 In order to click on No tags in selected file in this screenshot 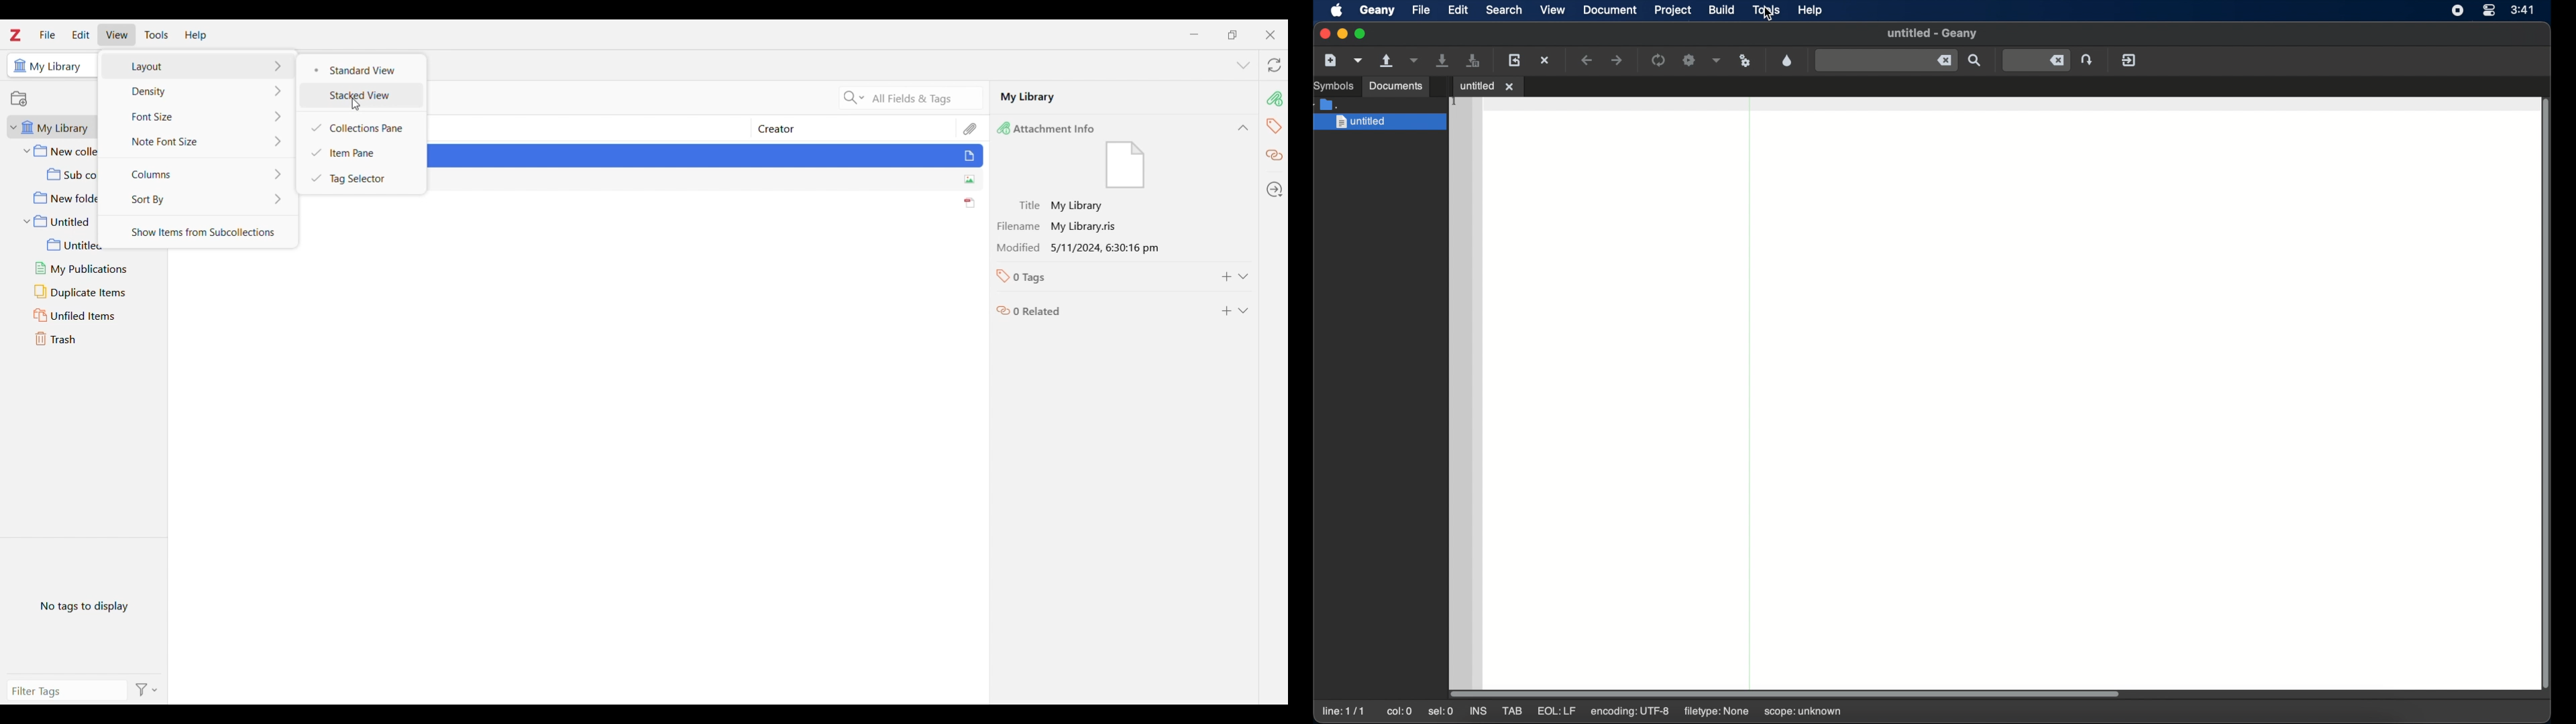, I will do `click(84, 605)`.